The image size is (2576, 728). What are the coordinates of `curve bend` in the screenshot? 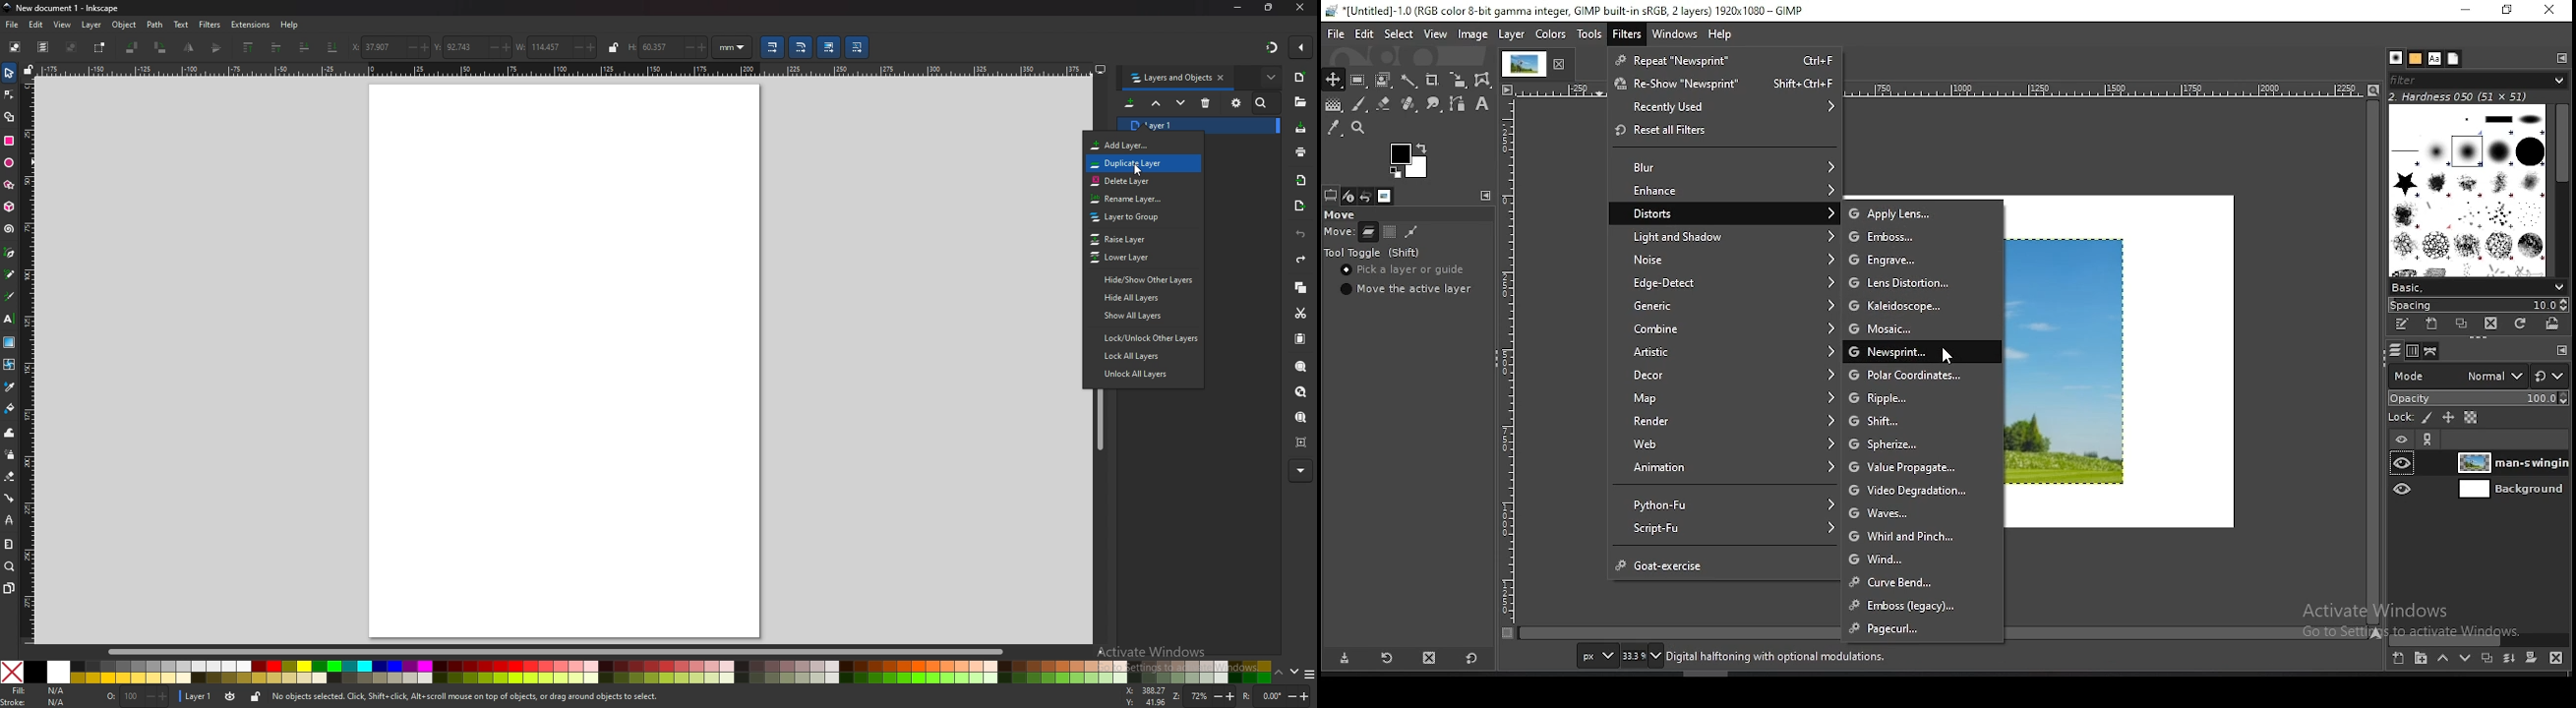 It's located at (1922, 581).